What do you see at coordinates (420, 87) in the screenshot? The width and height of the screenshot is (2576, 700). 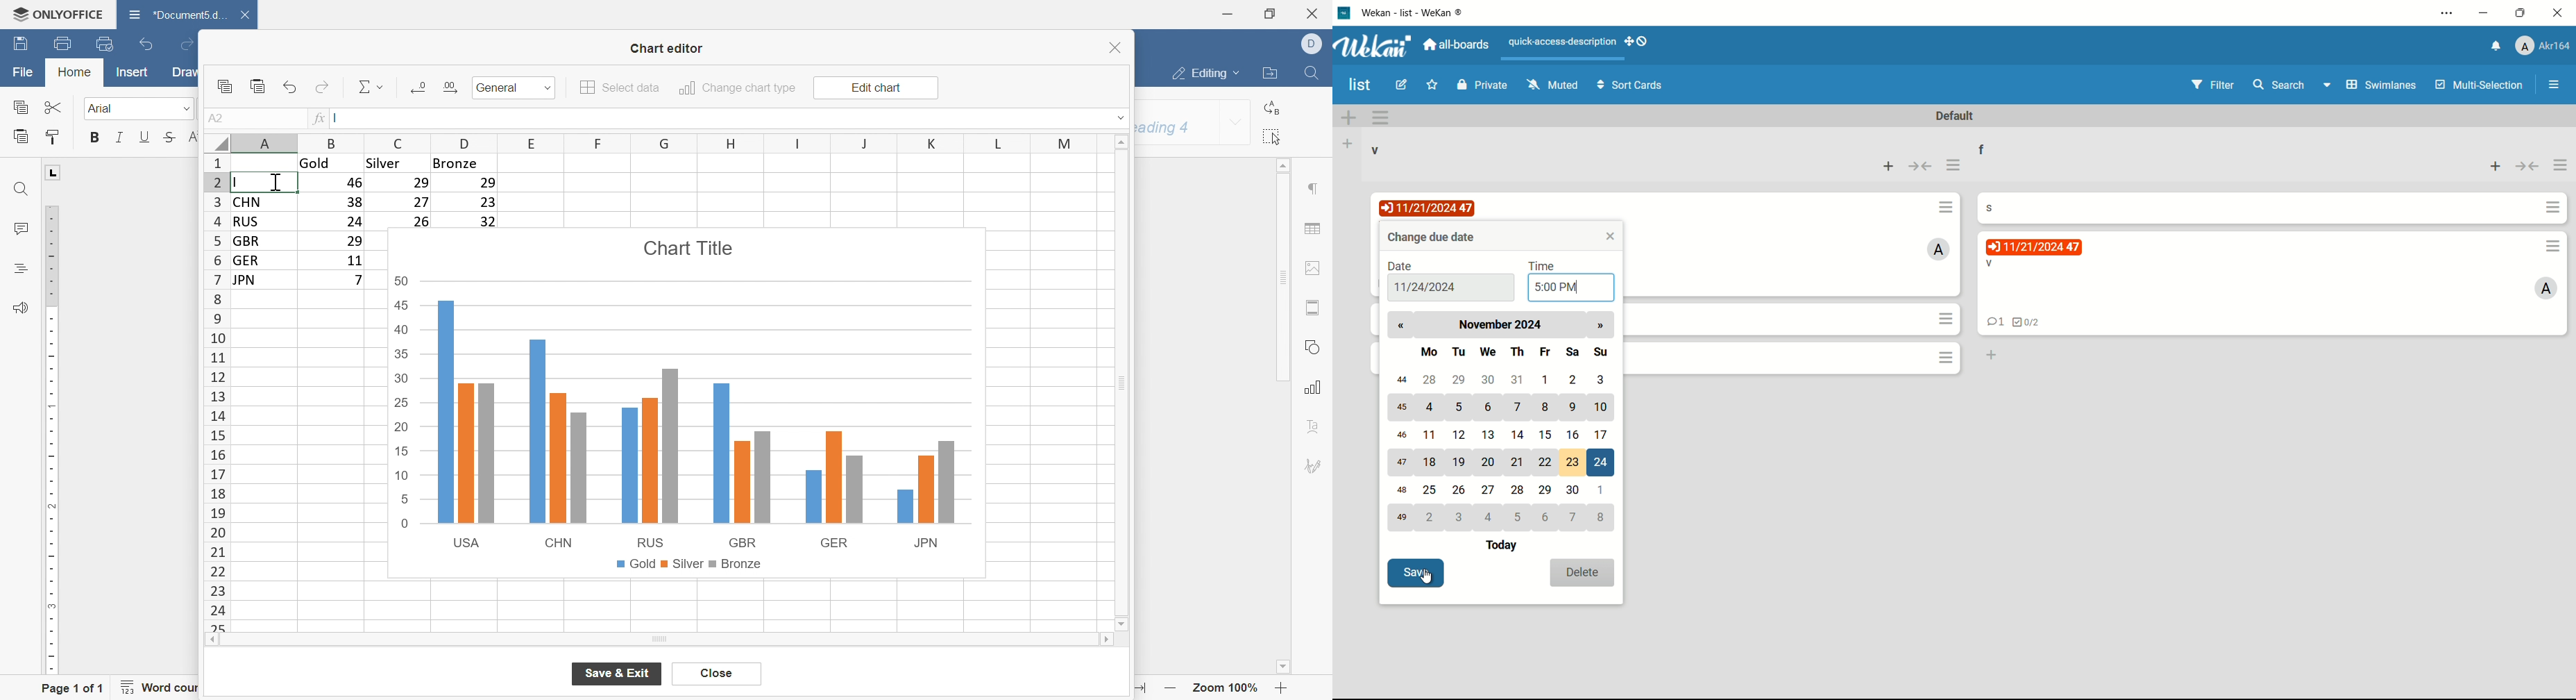 I see `decrease decimal places` at bounding box center [420, 87].